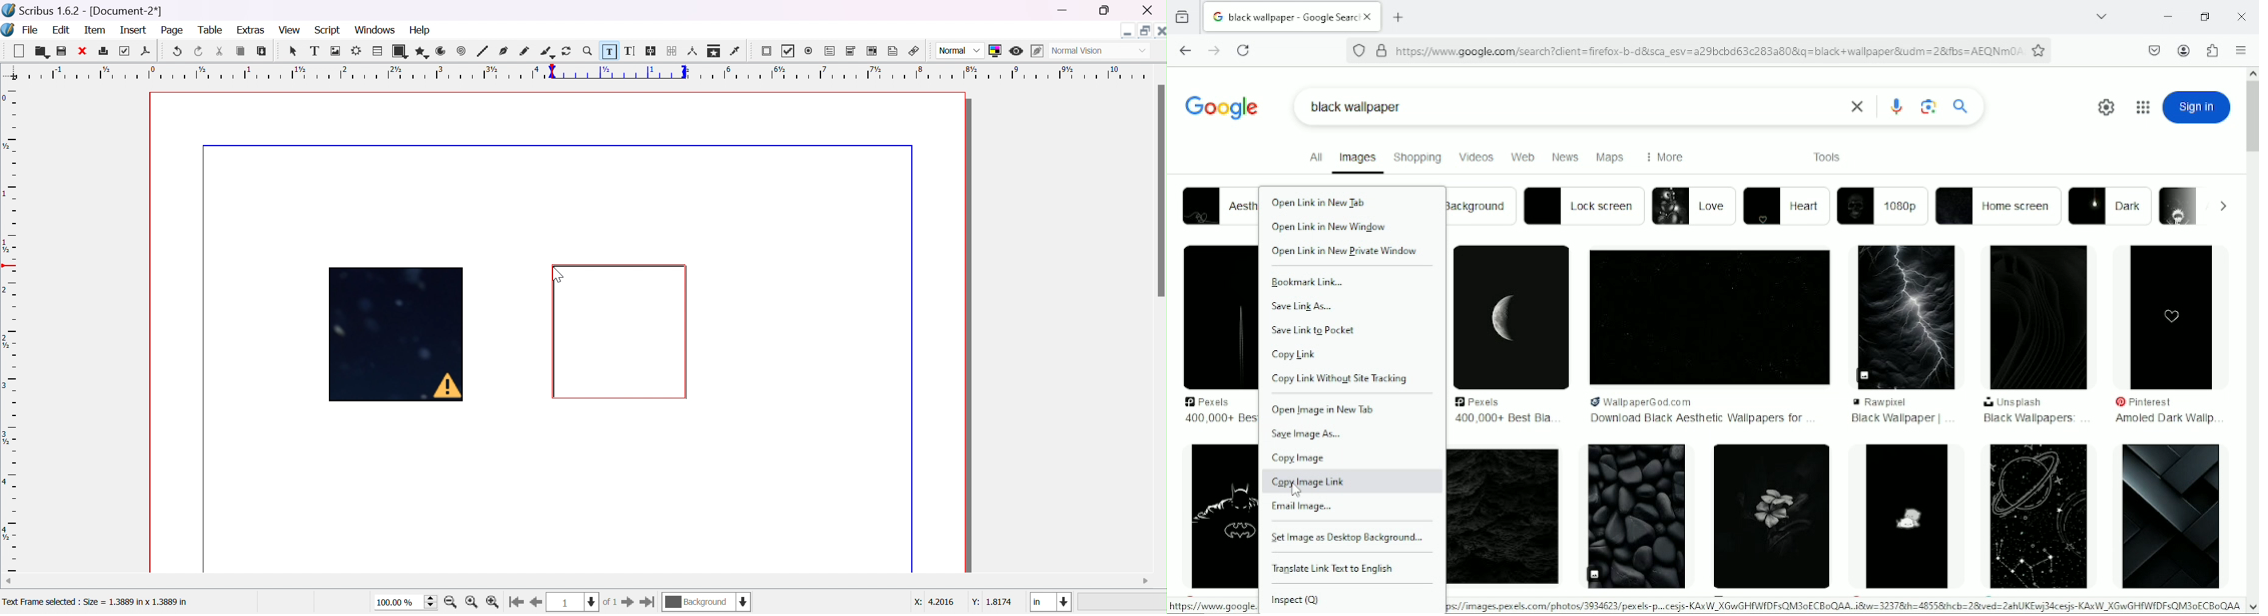 This screenshot has width=2268, height=616. What do you see at coordinates (2111, 206) in the screenshot?
I see `dark` at bounding box center [2111, 206].